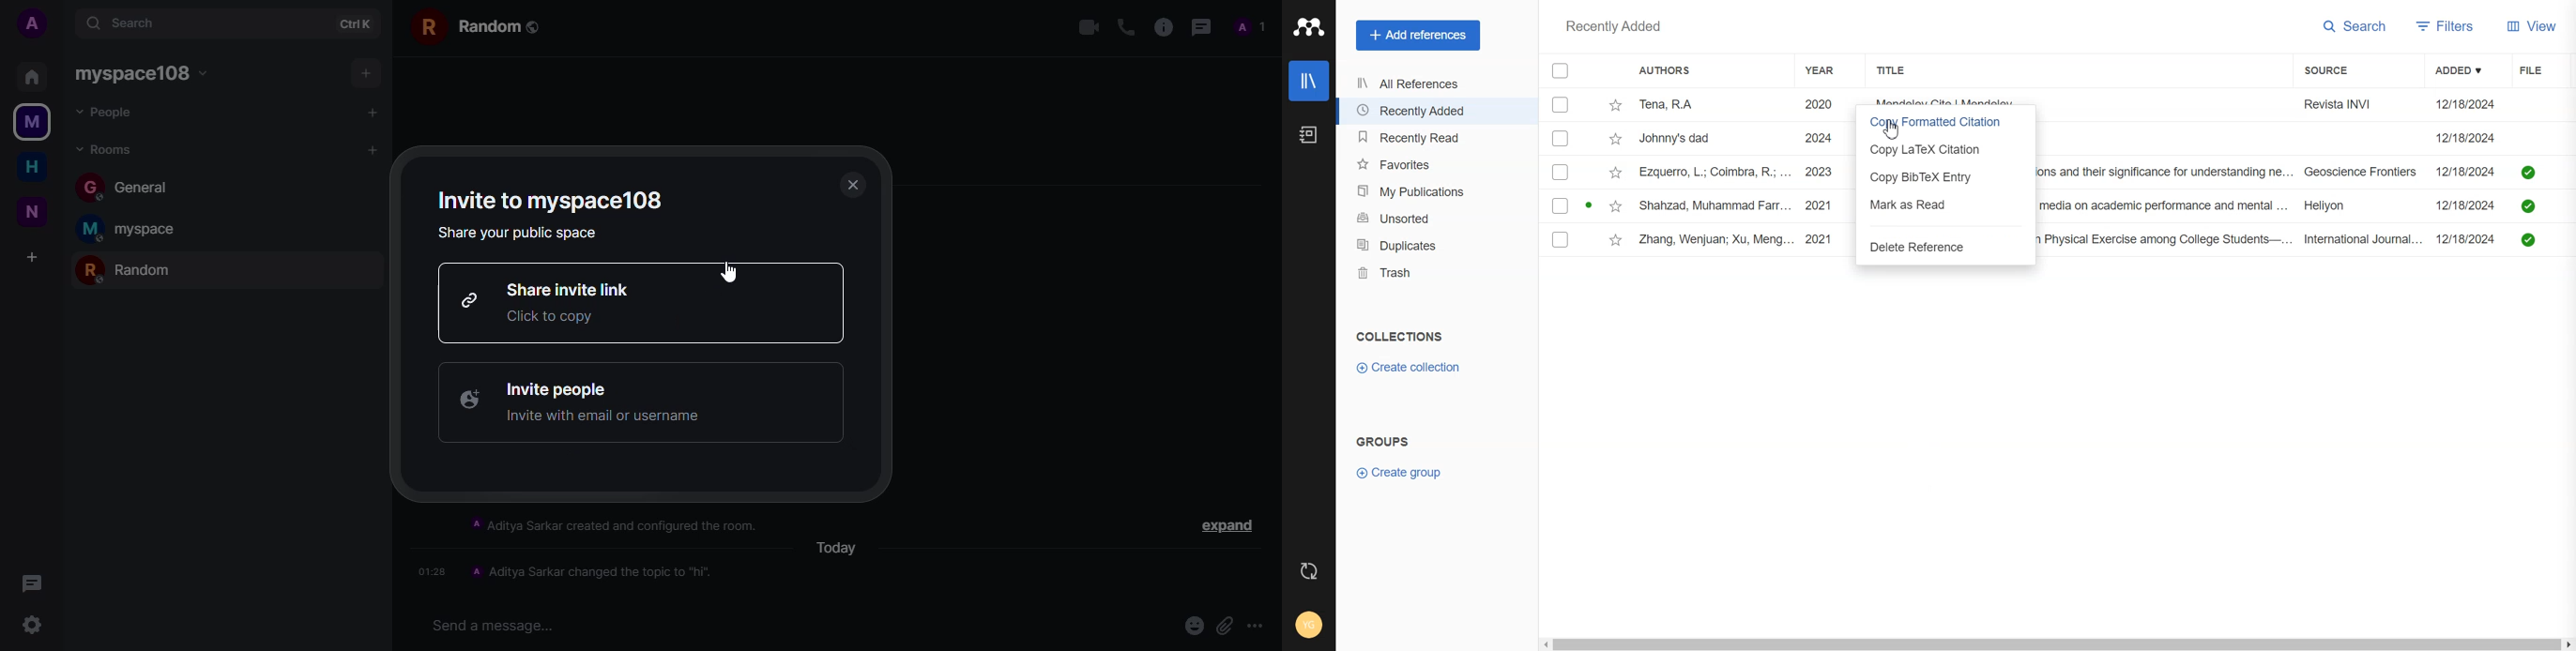 This screenshot has width=2576, height=672. Describe the element at coordinates (1201, 28) in the screenshot. I see `threads` at that location.